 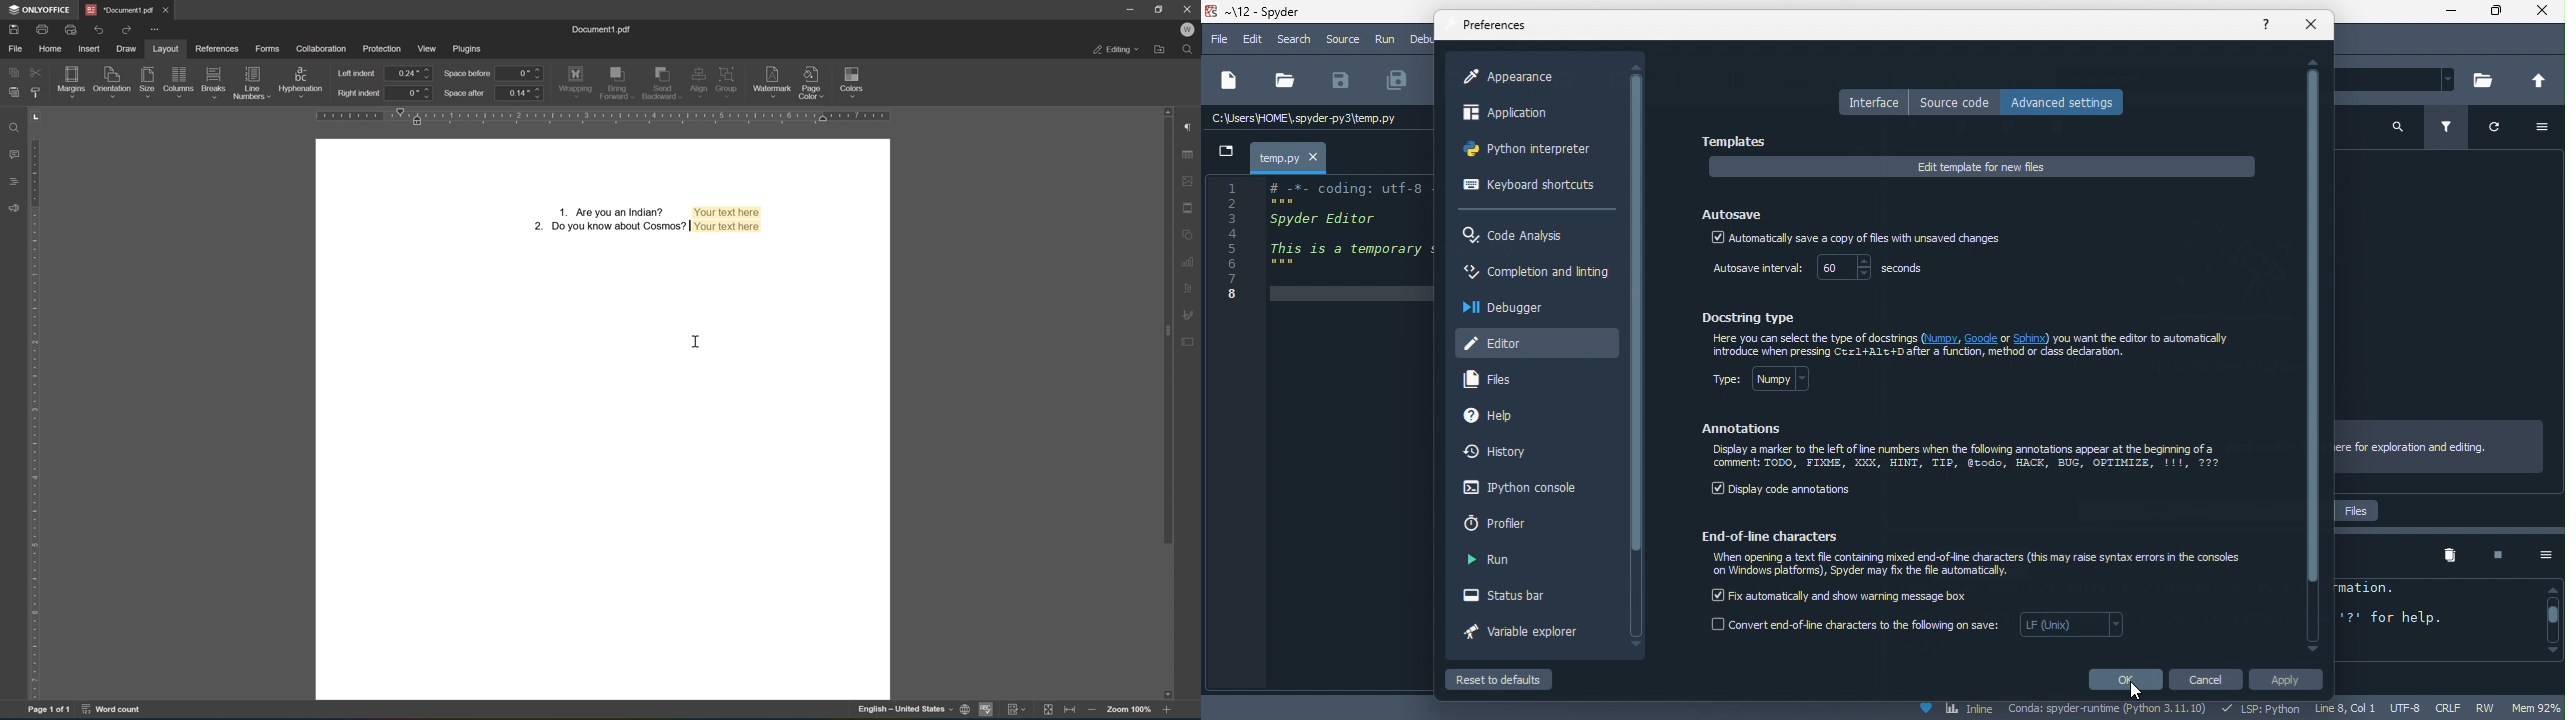 I want to click on source code, so click(x=1955, y=102).